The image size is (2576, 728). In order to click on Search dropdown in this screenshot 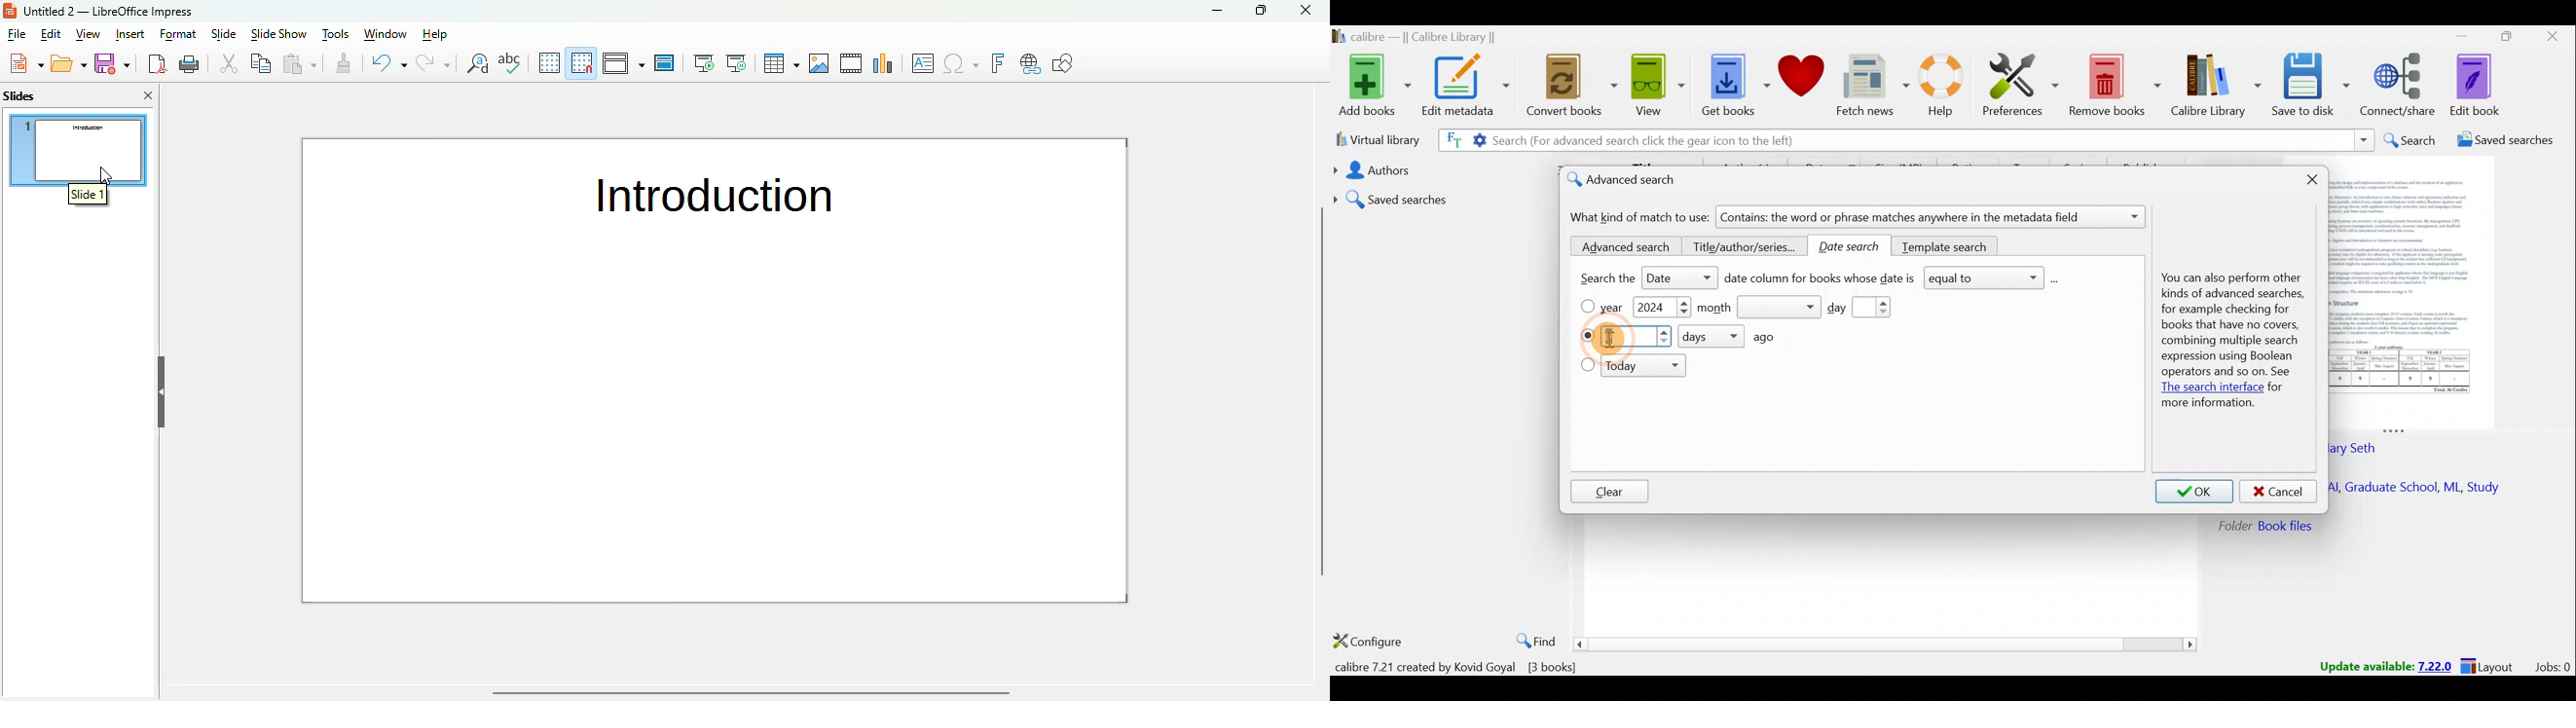, I will do `click(2363, 140)`.